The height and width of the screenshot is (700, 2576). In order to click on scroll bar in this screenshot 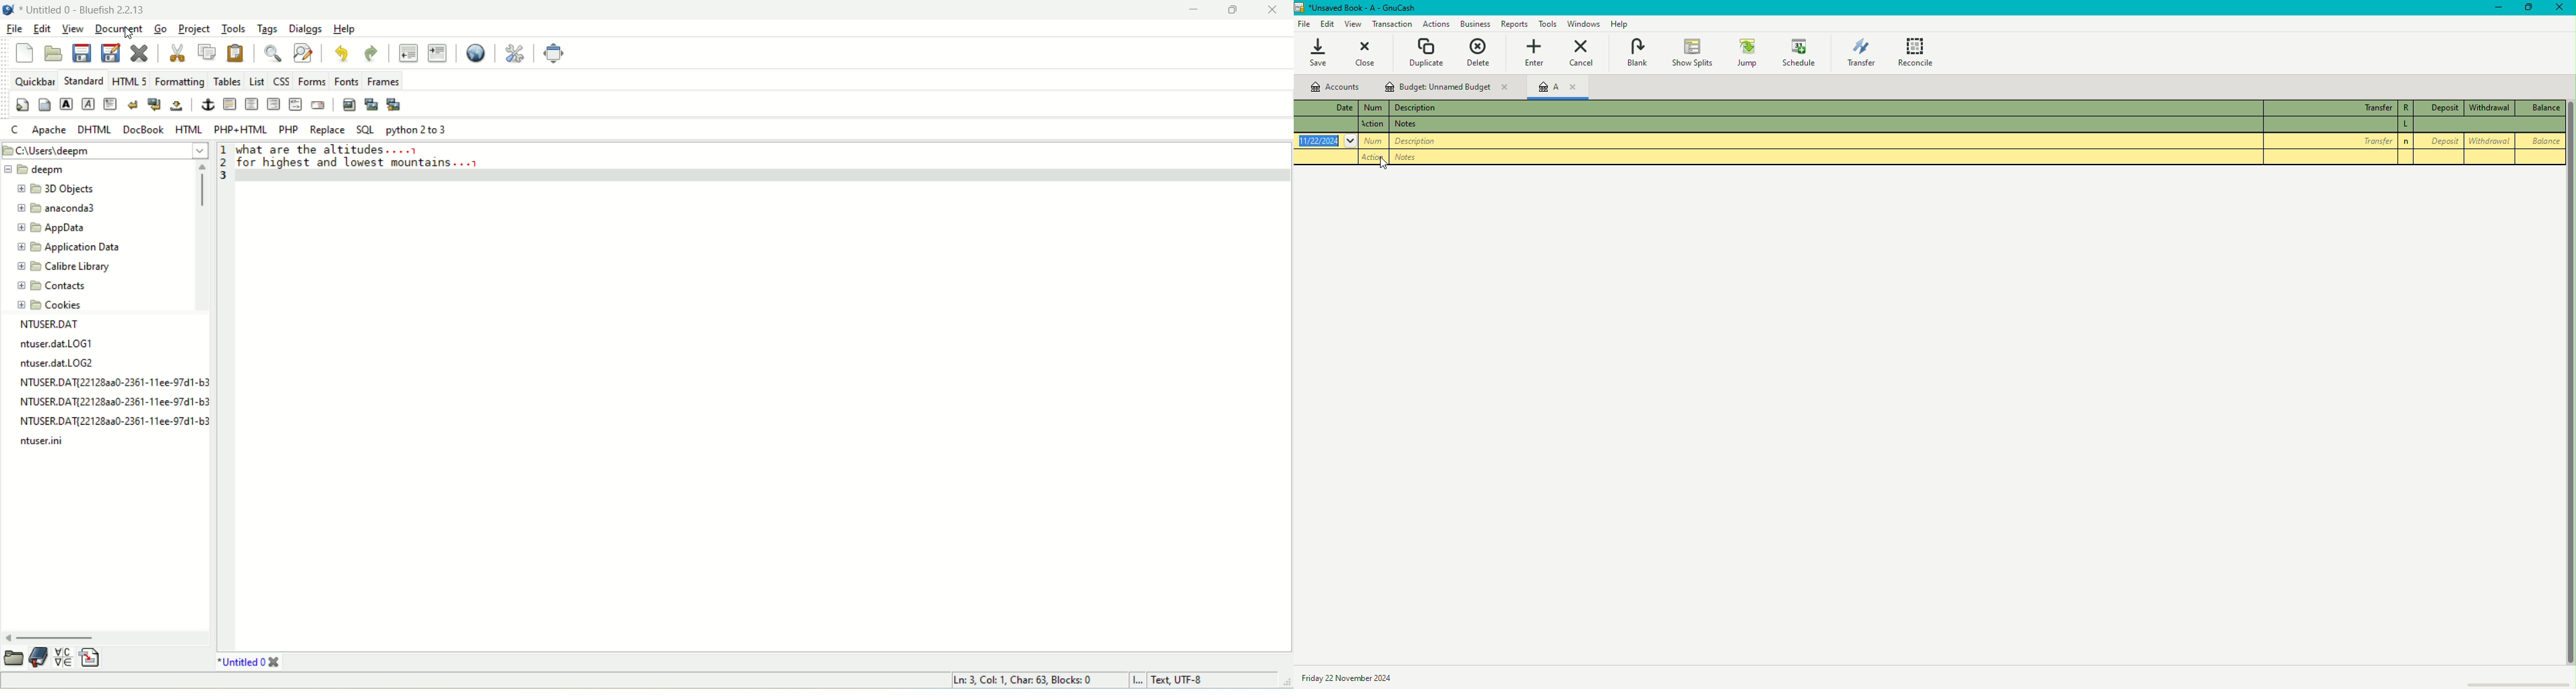, I will do `click(2567, 415)`.